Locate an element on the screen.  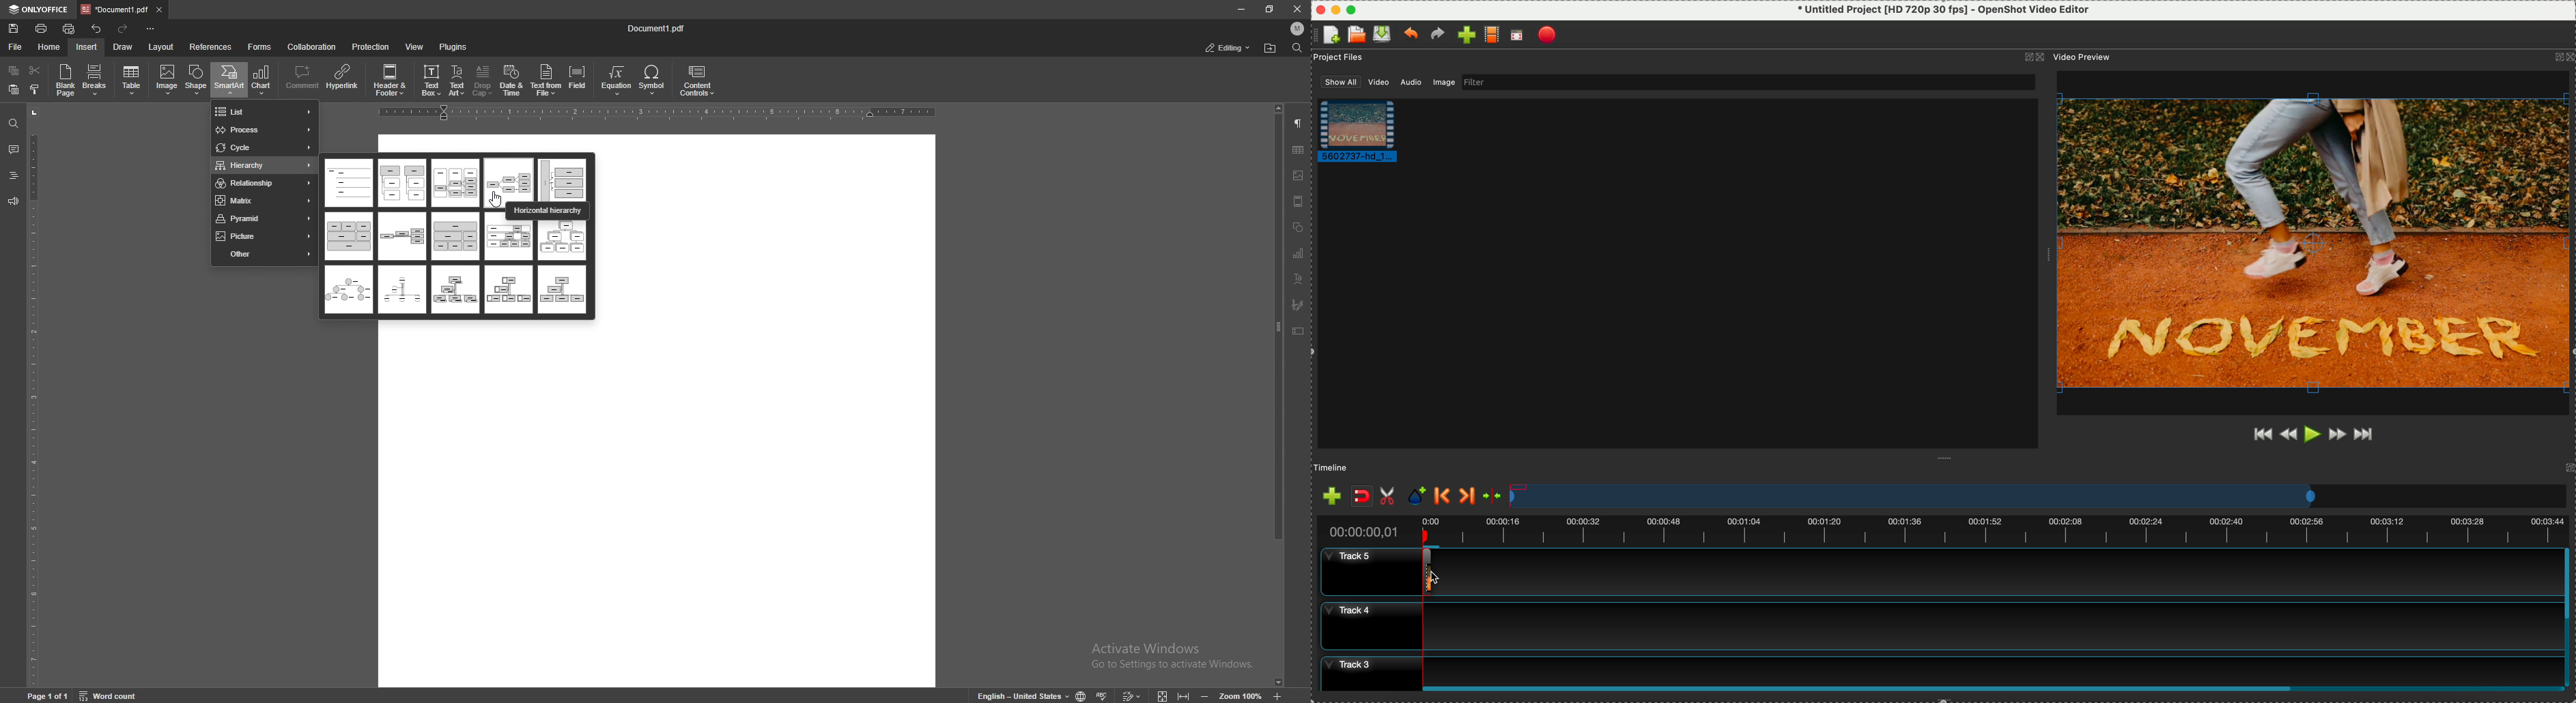
breaks is located at coordinates (96, 80).